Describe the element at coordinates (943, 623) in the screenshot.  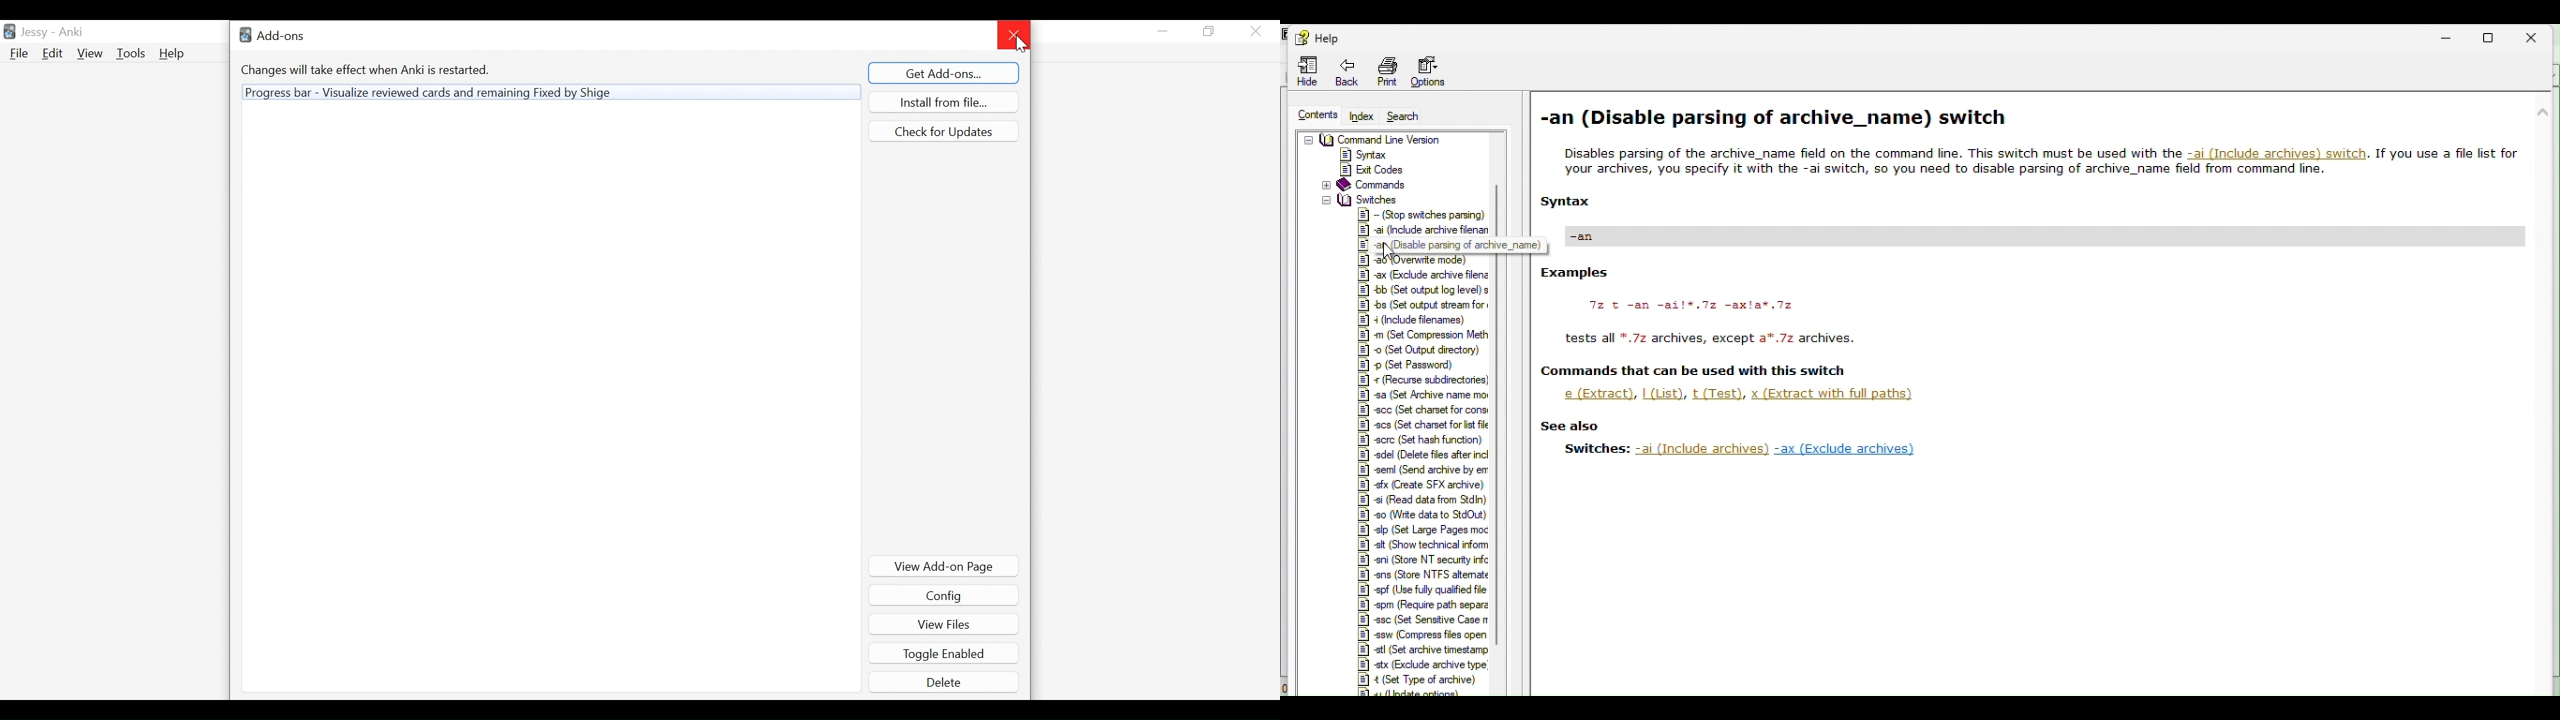
I see `View Files` at that location.